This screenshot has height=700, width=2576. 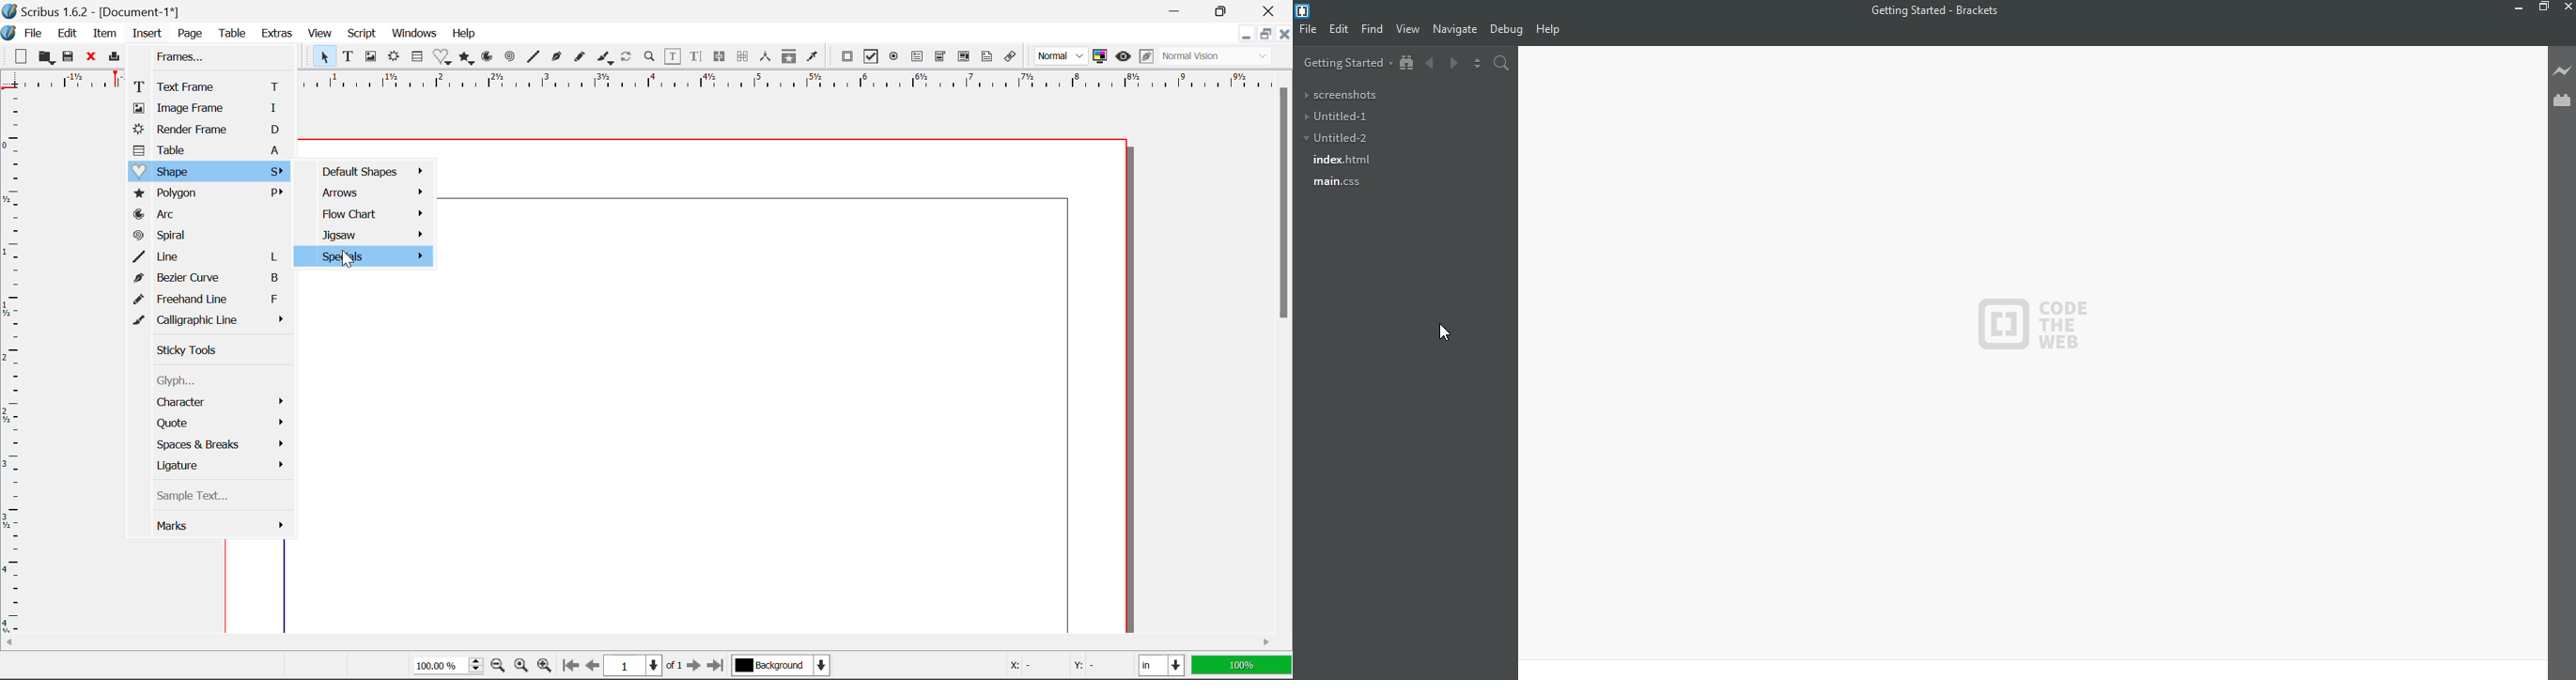 What do you see at coordinates (1409, 61) in the screenshot?
I see `show in file tree` at bounding box center [1409, 61].